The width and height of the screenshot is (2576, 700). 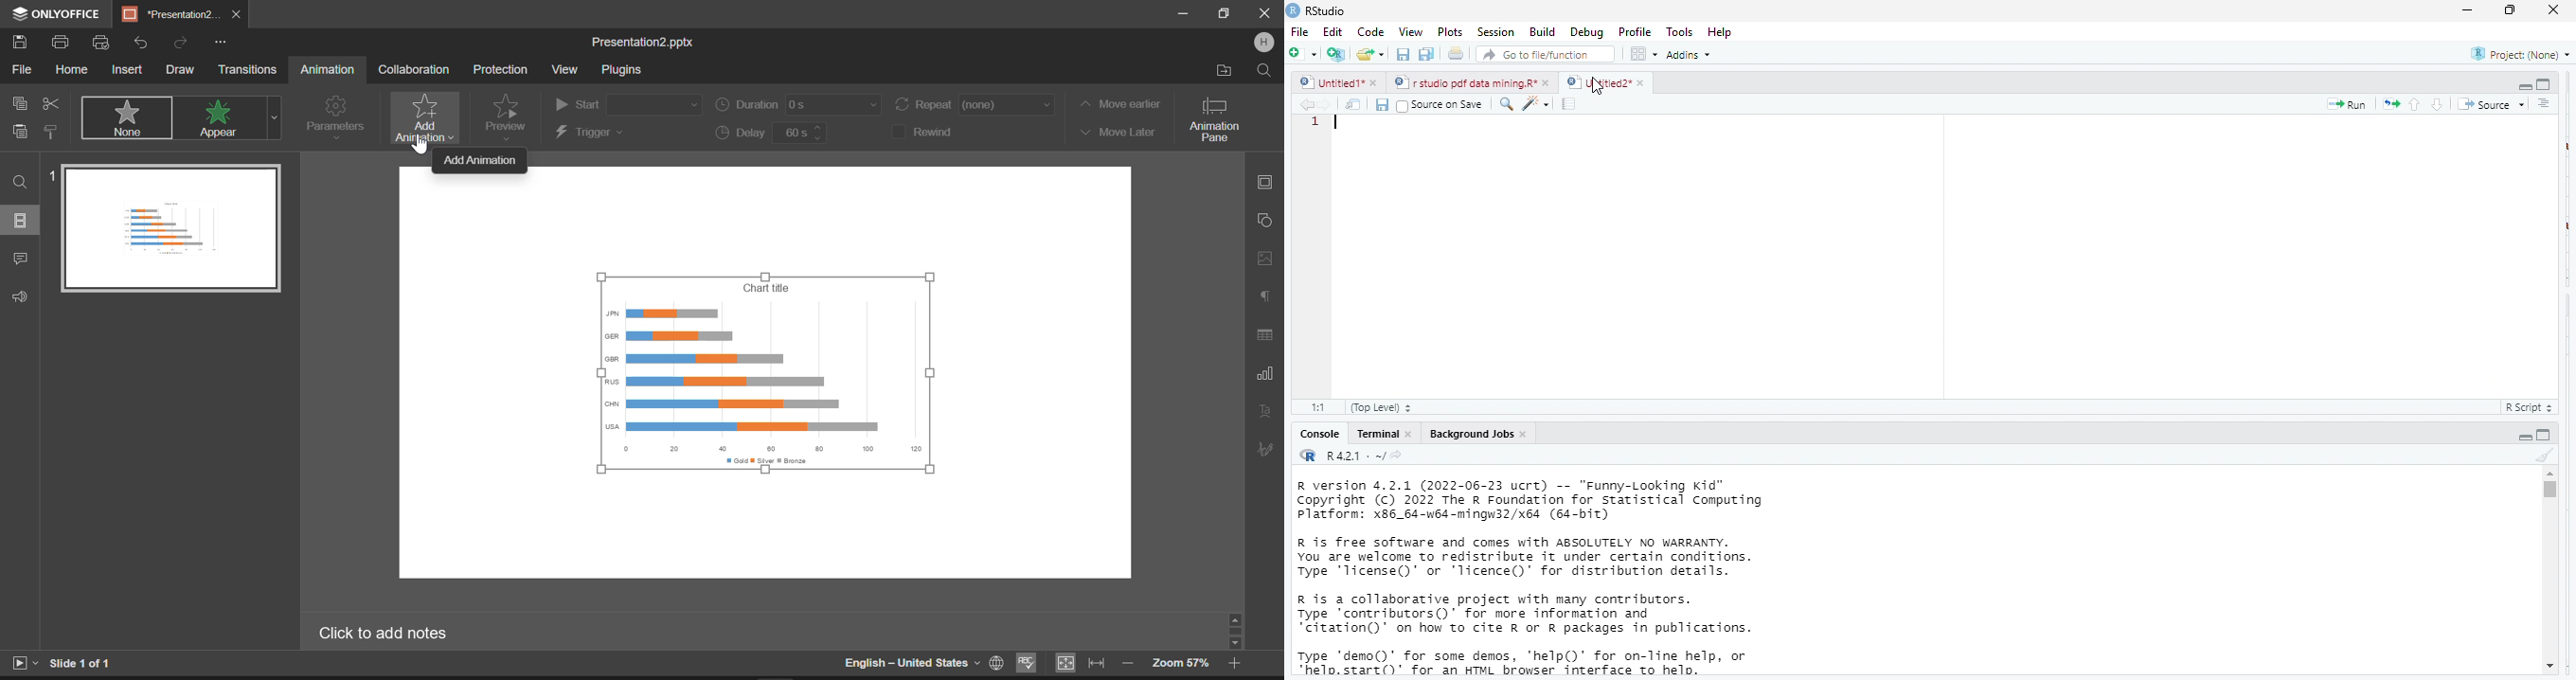 I want to click on Home Menu, so click(x=71, y=71).